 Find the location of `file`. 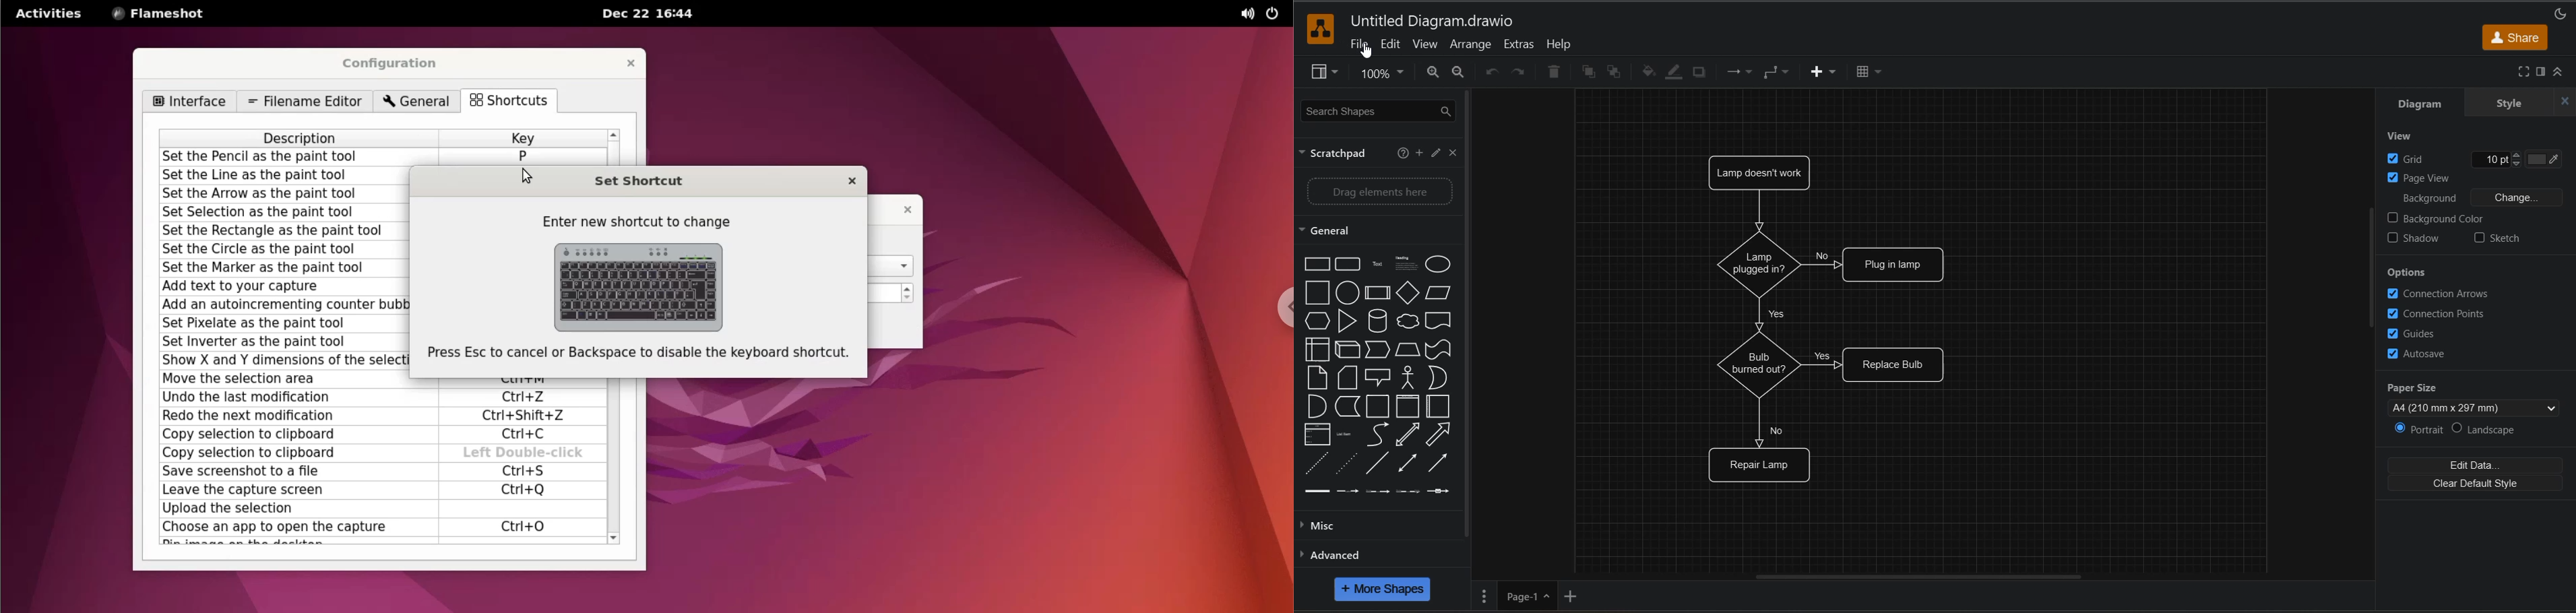

file is located at coordinates (1355, 45).